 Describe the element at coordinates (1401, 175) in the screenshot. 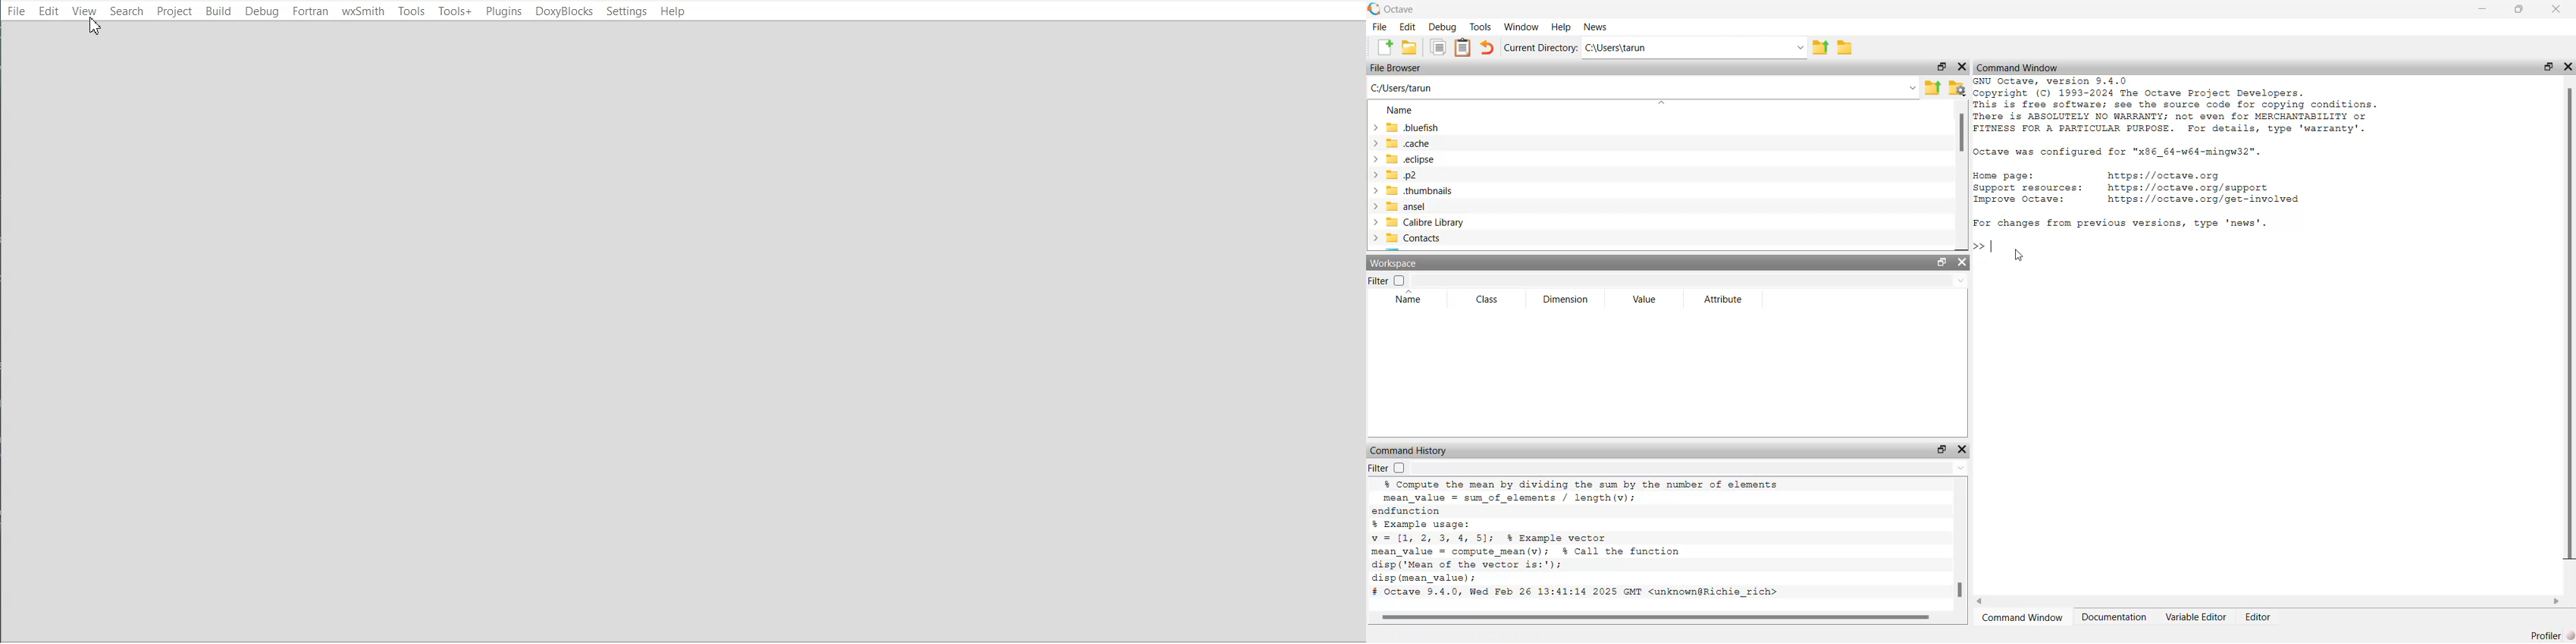

I see `.p2` at that location.